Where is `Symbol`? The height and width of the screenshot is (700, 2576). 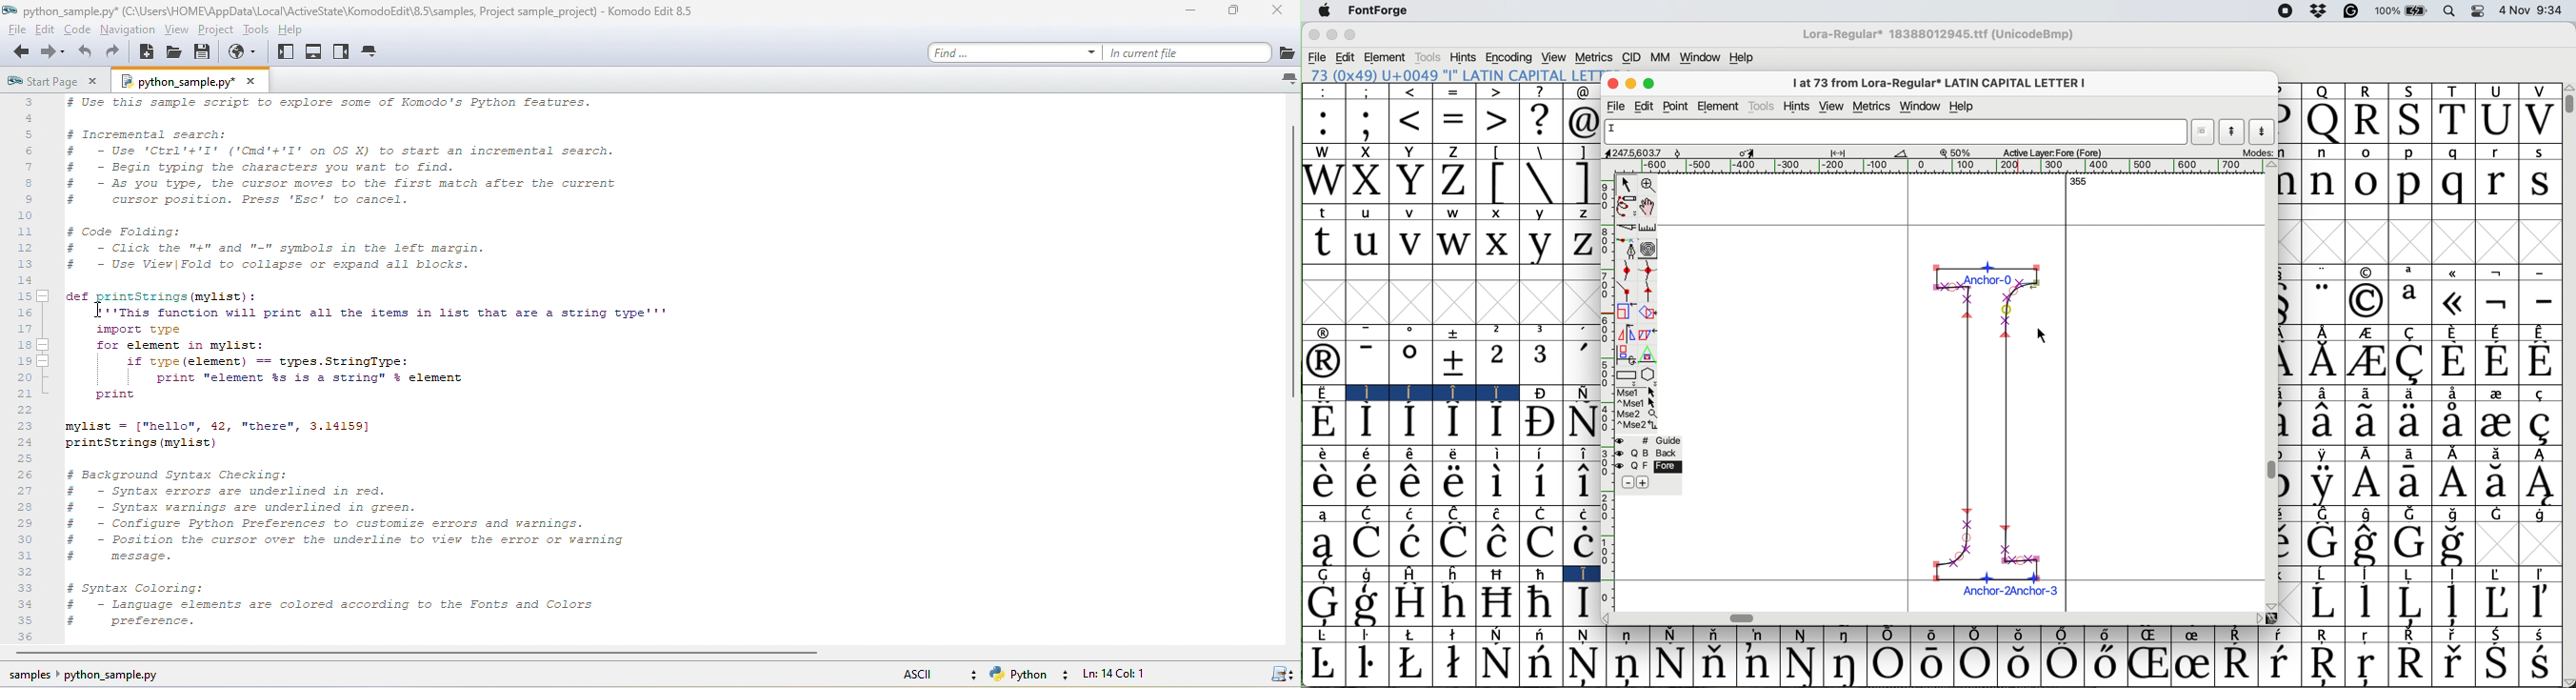
Symbol is located at coordinates (1410, 423).